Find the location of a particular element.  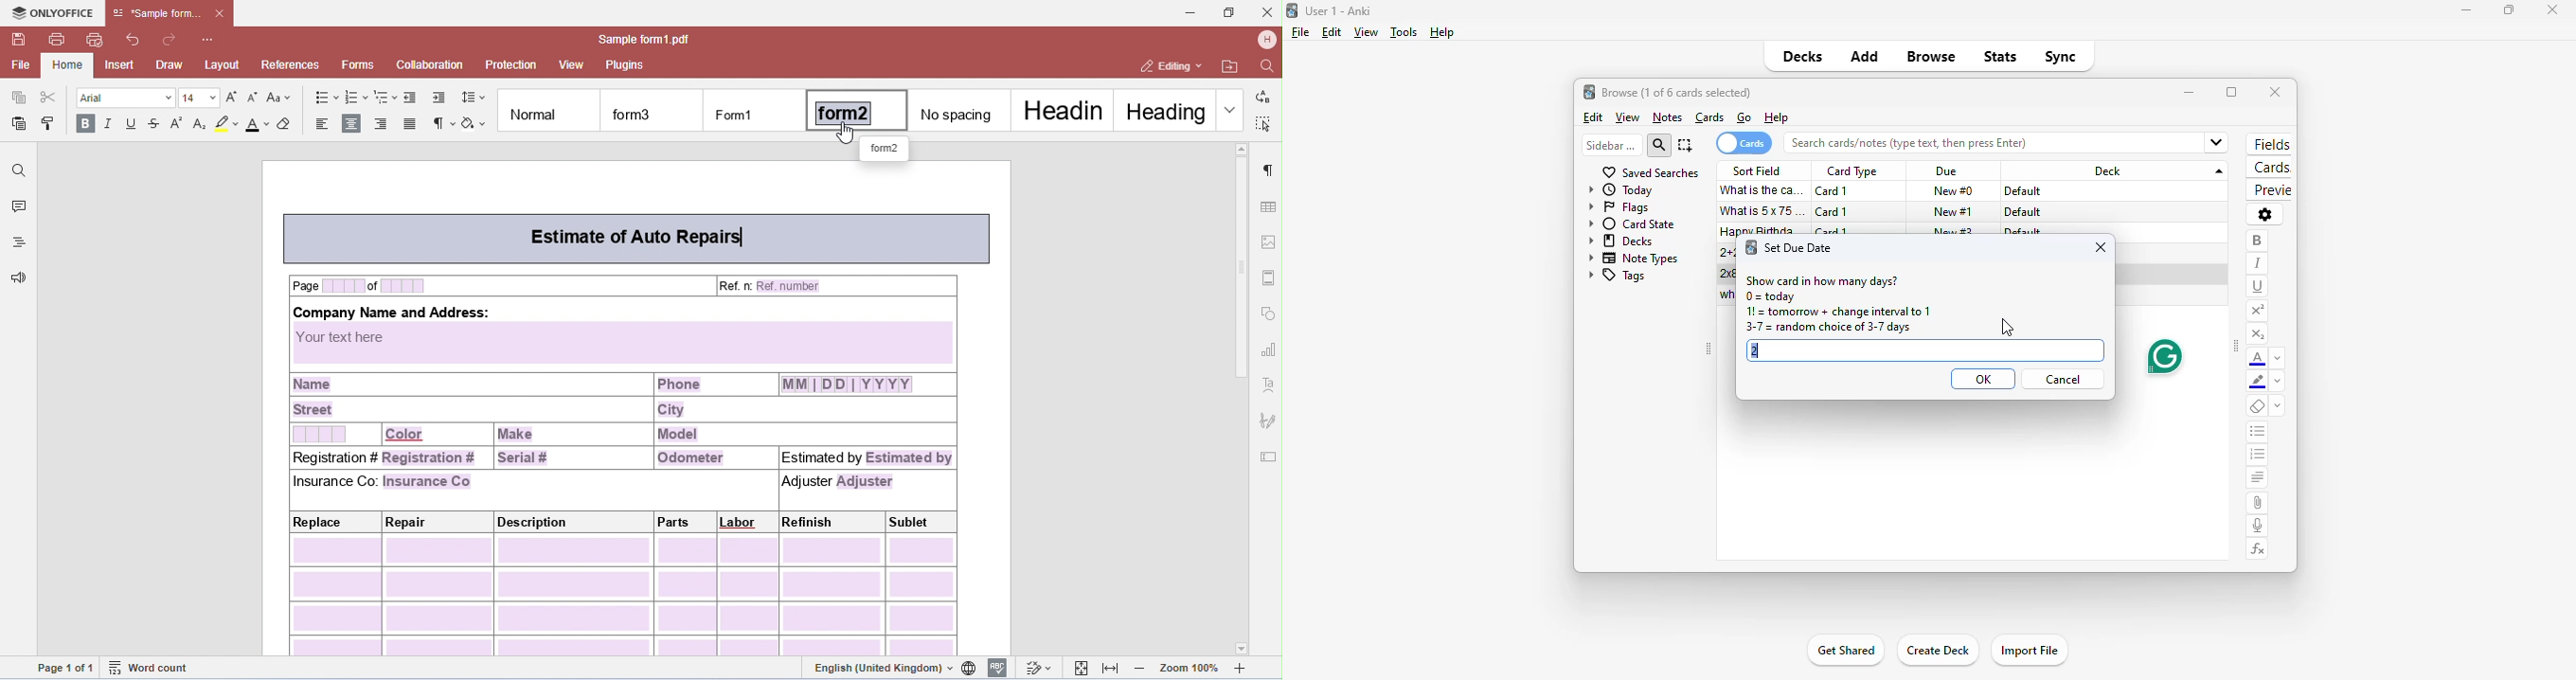

toggle sidebar is located at coordinates (2236, 348).